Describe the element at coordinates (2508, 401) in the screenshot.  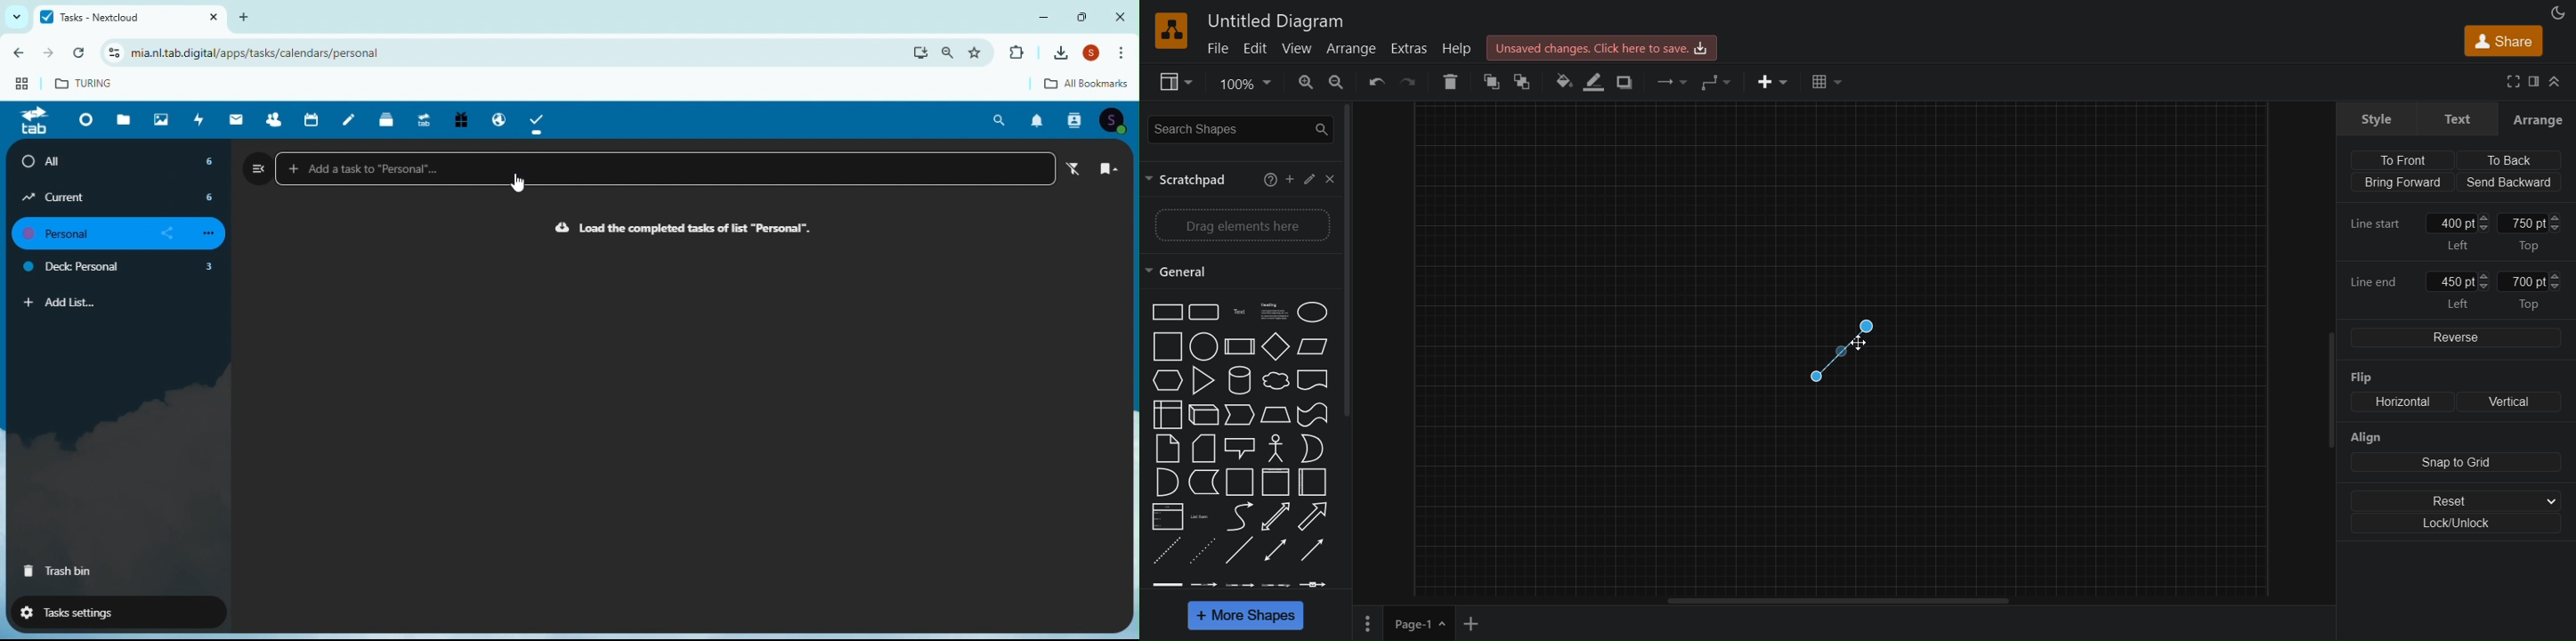
I see `vertical` at that location.